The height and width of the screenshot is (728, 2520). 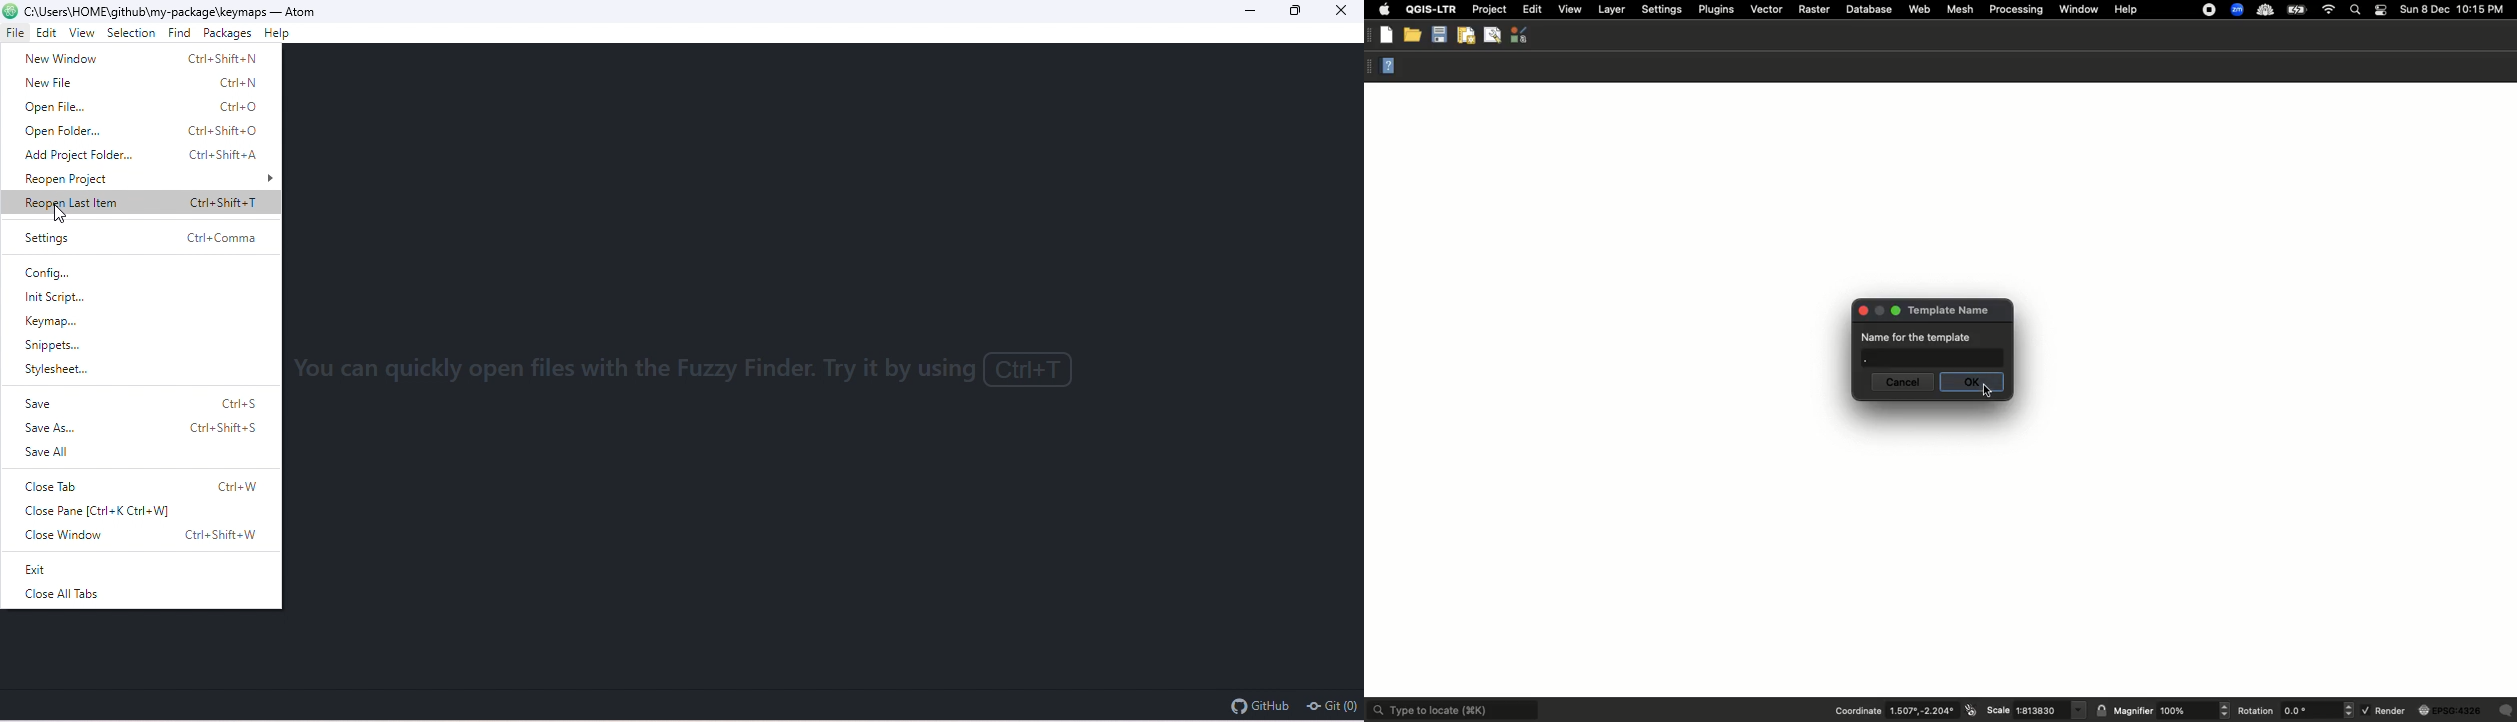 What do you see at coordinates (1893, 311) in the screenshot?
I see `maximise` at bounding box center [1893, 311].